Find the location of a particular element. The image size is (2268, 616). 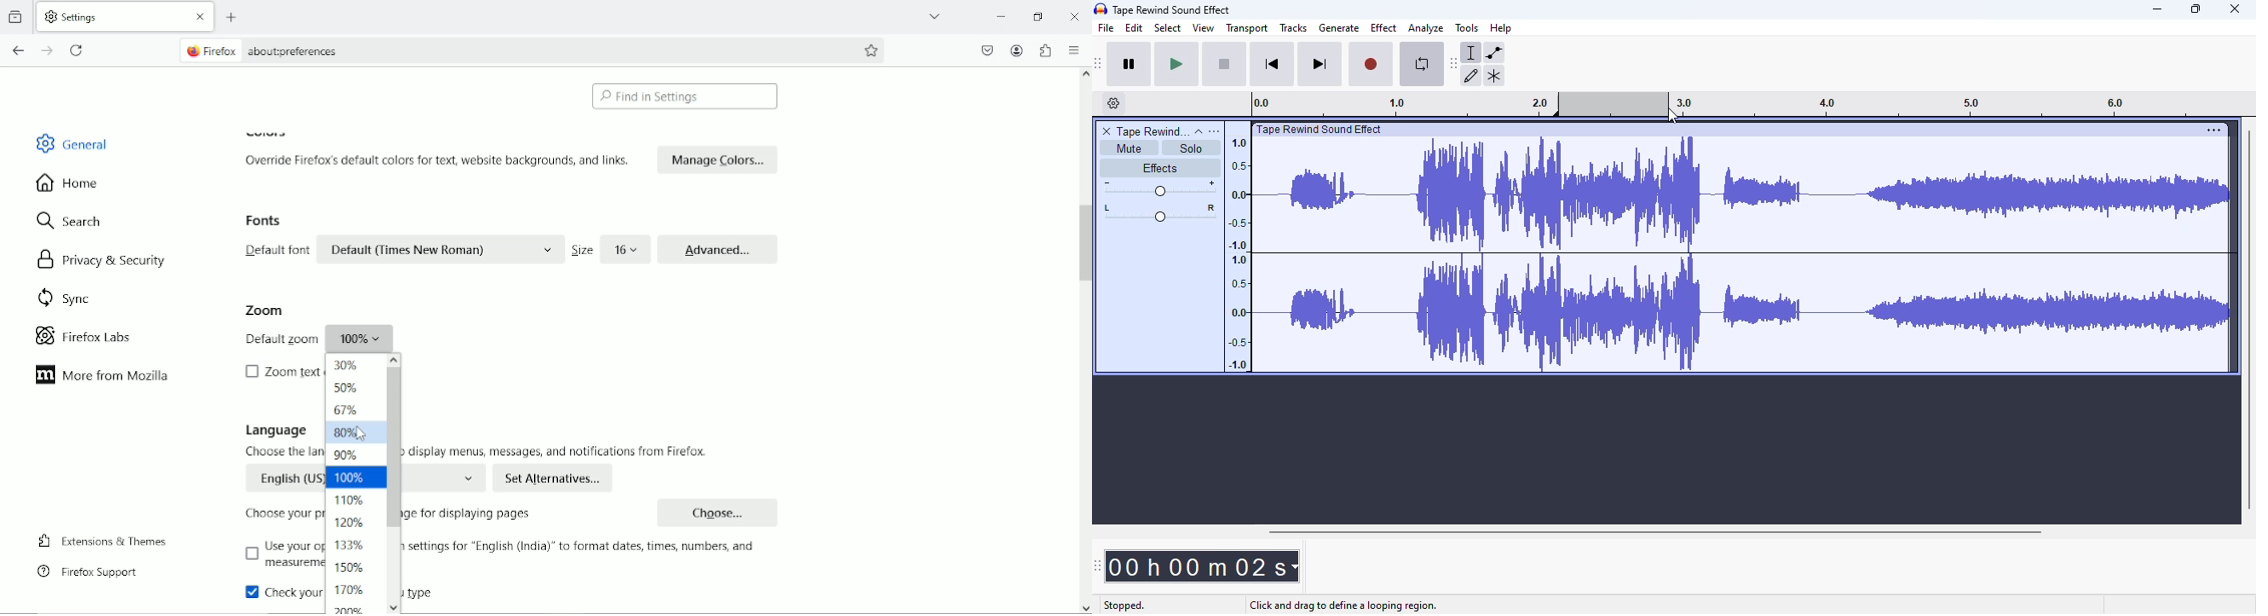

133% is located at coordinates (350, 545).